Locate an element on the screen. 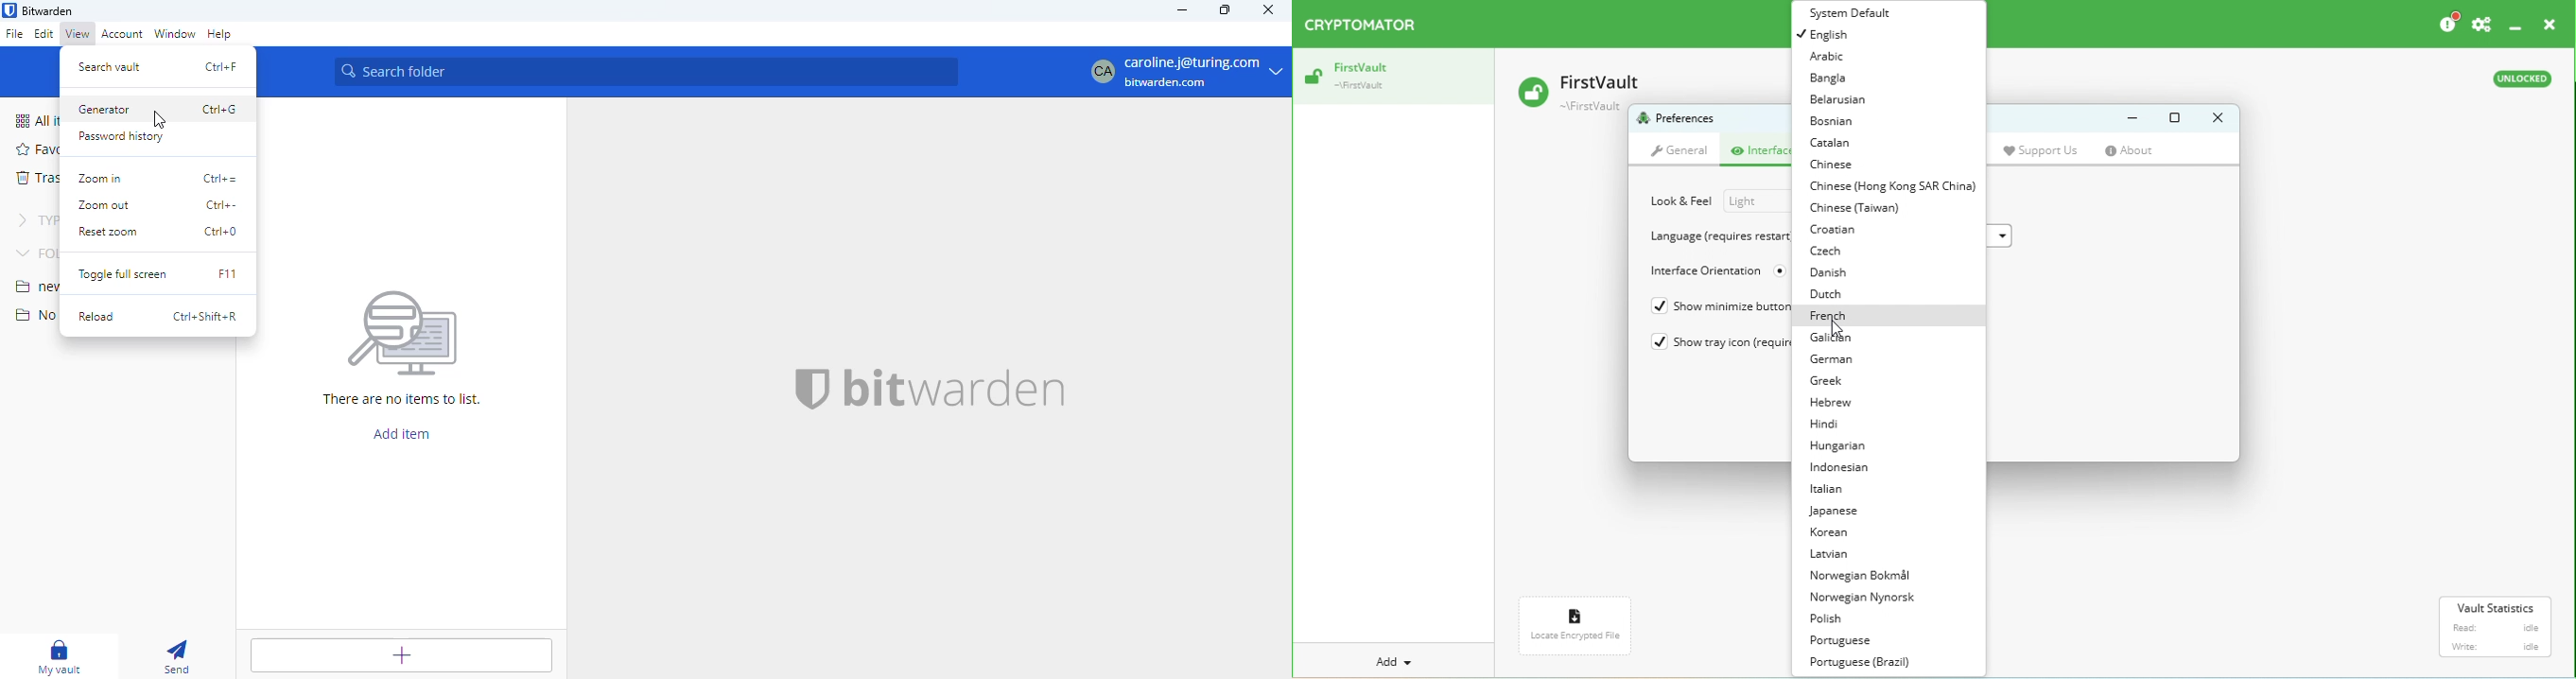  Minimize is located at coordinates (2517, 25).